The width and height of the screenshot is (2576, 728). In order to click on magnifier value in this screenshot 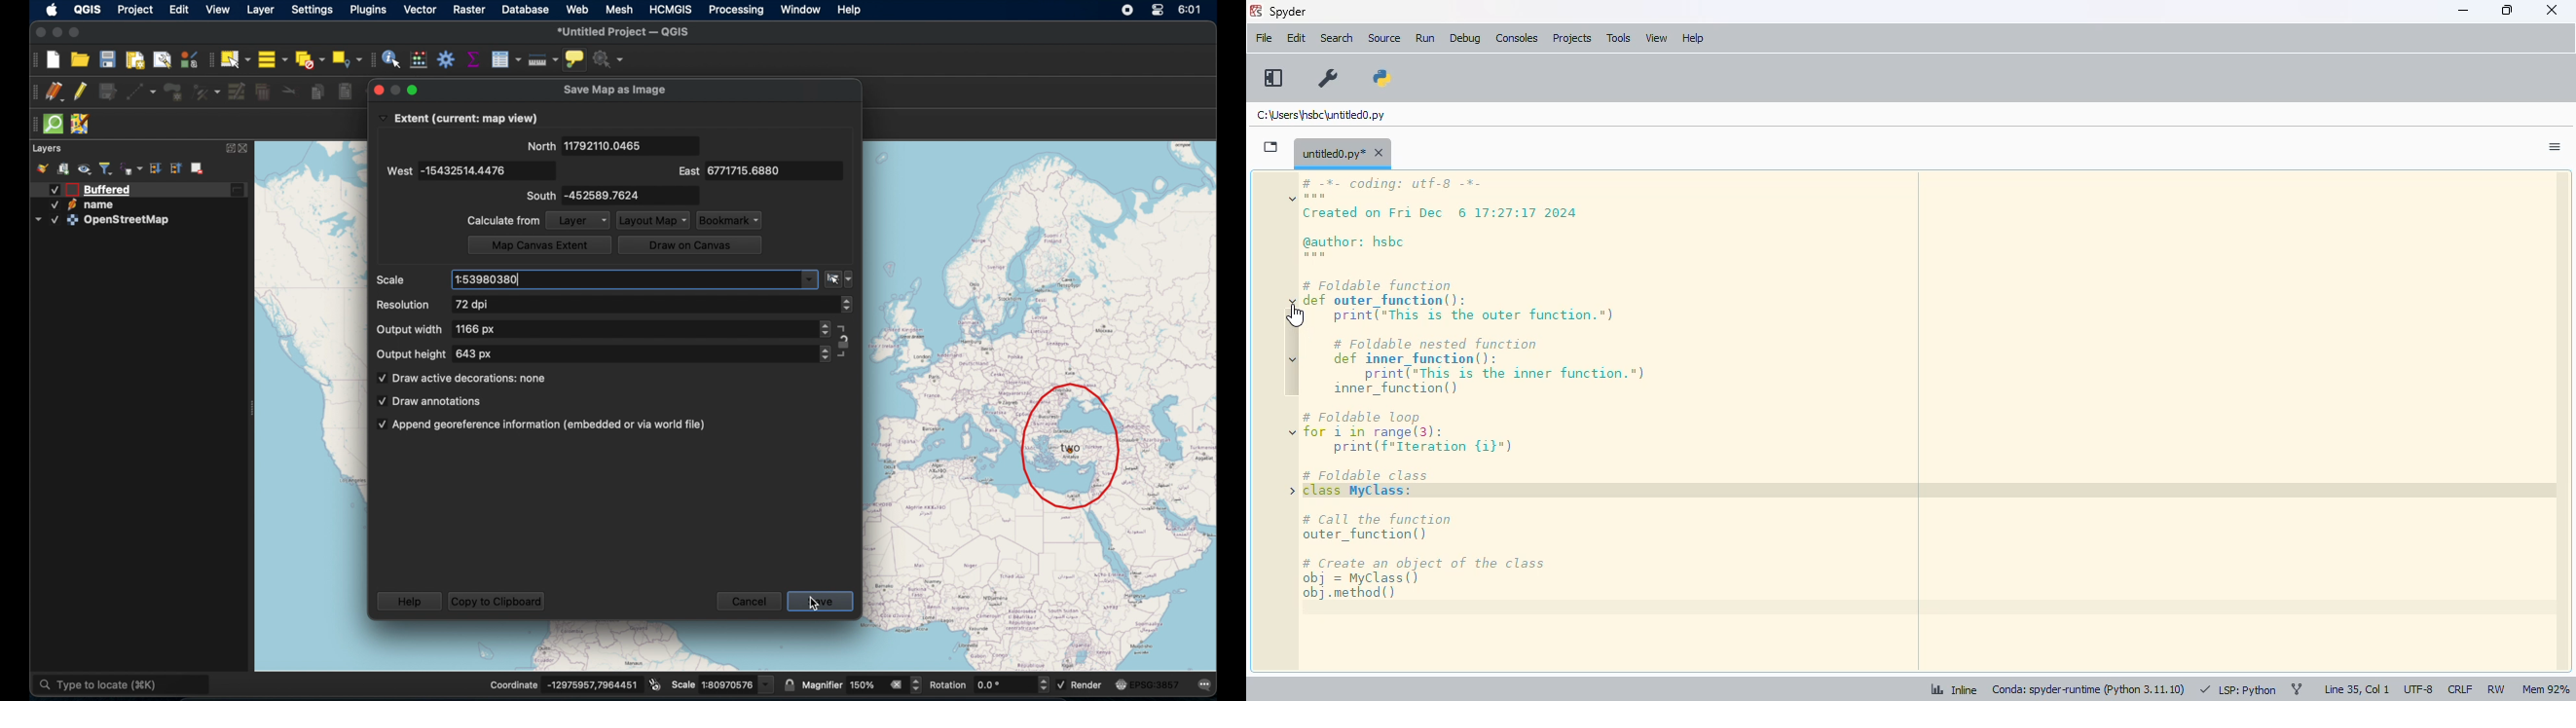, I will do `click(863, 684)`.